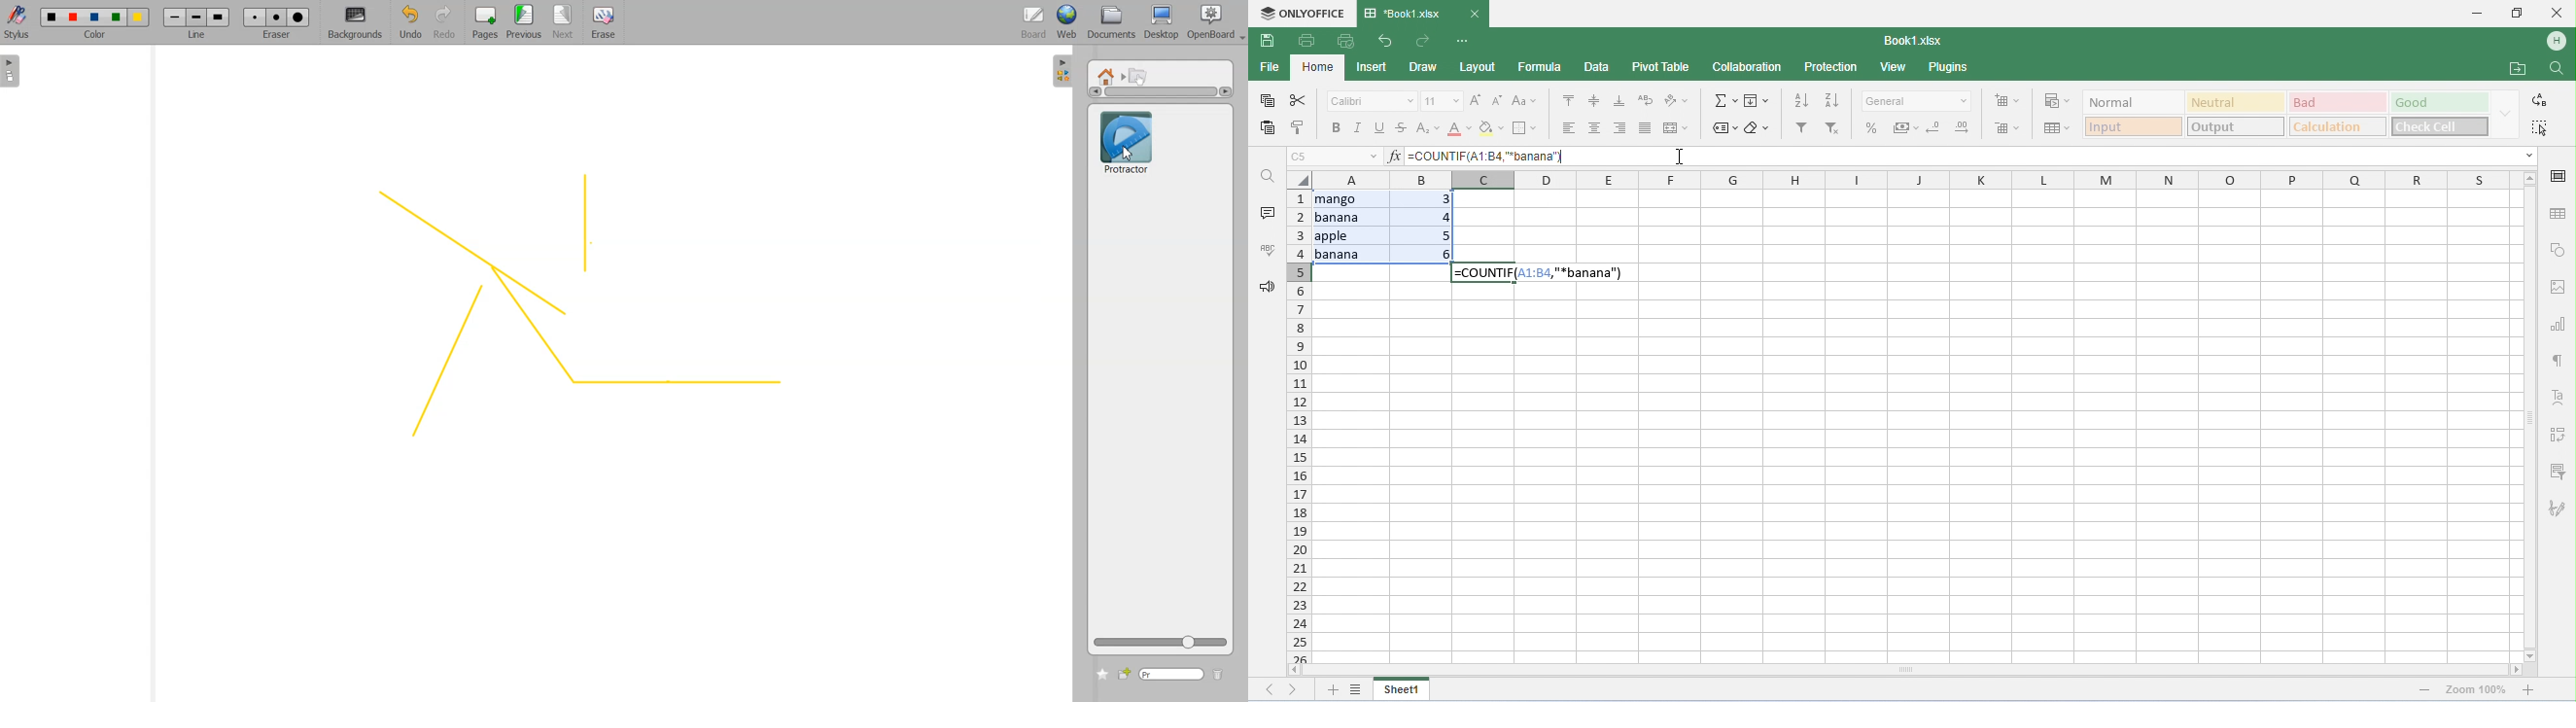 The width and height of the screenshot is (2576, 728). Describe the element at coordinates (2237, 126) in the screenshot. I see `output` at that location.